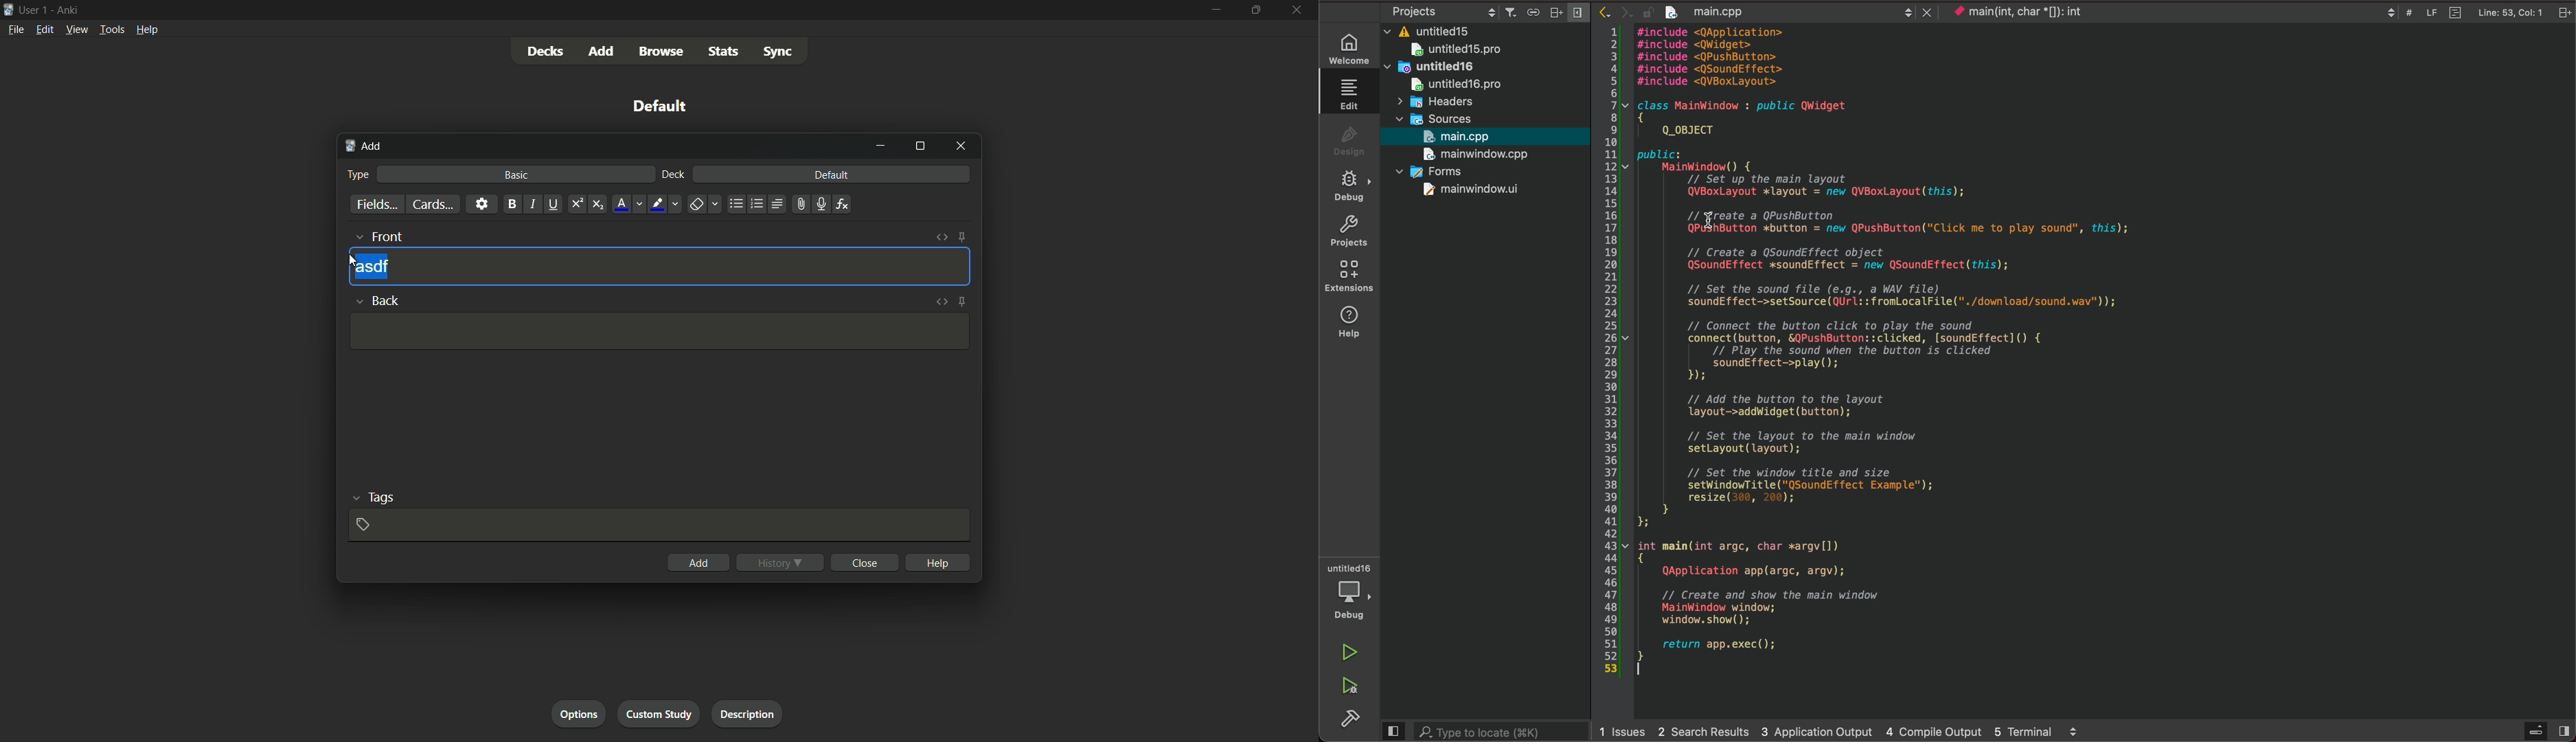  I want to click on add tag, so click(362, 524).